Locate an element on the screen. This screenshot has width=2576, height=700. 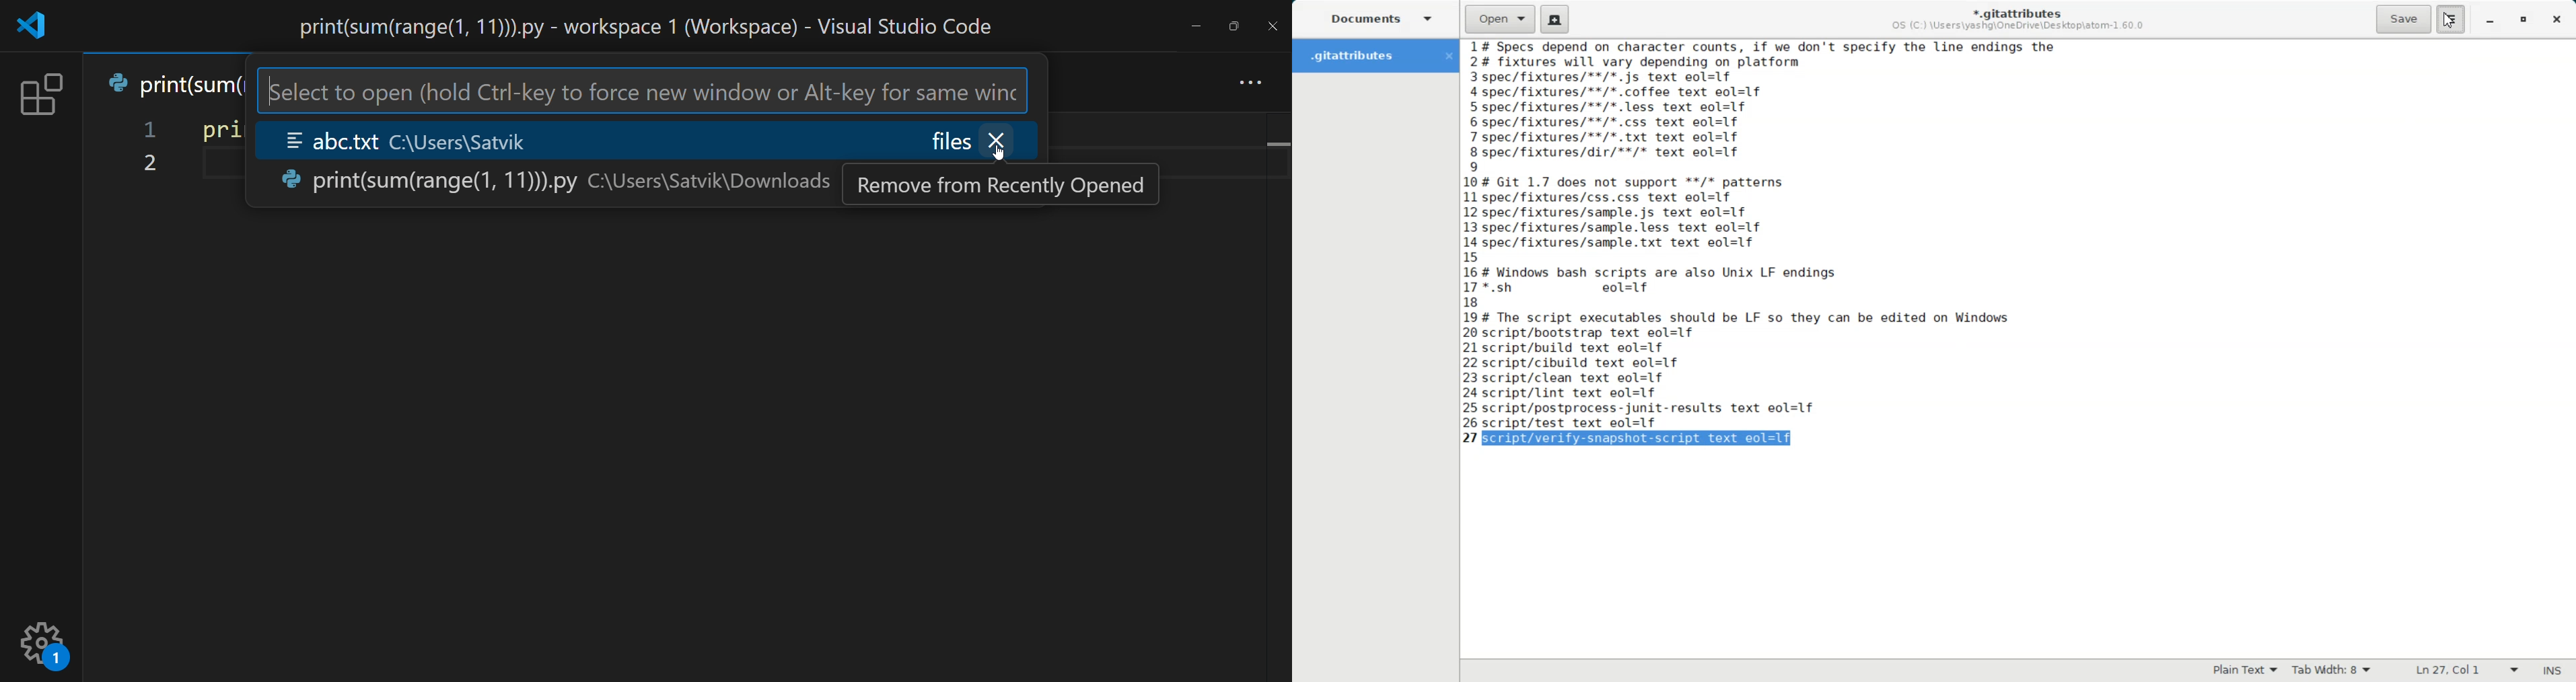
print(sum(range(1, 11))).py C:\Users\Satvik\Downloads is located at coordinates (554, 180).